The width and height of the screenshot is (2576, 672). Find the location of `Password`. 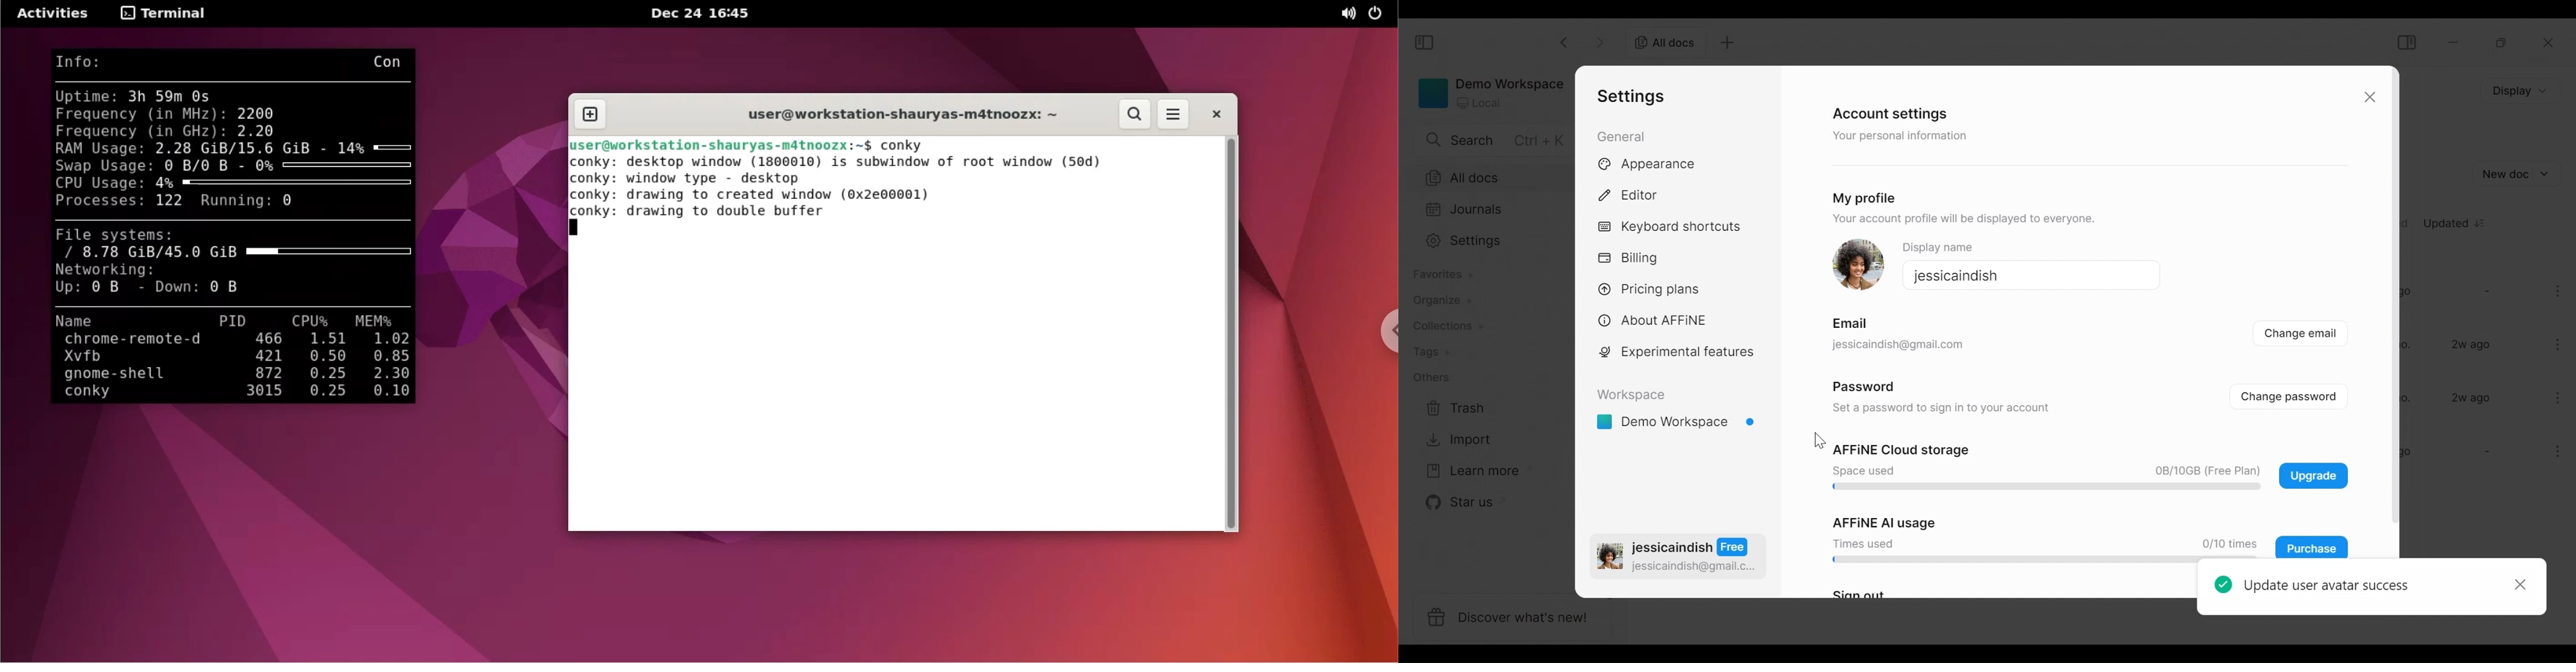

Password is located at coordinates (1863, 385).